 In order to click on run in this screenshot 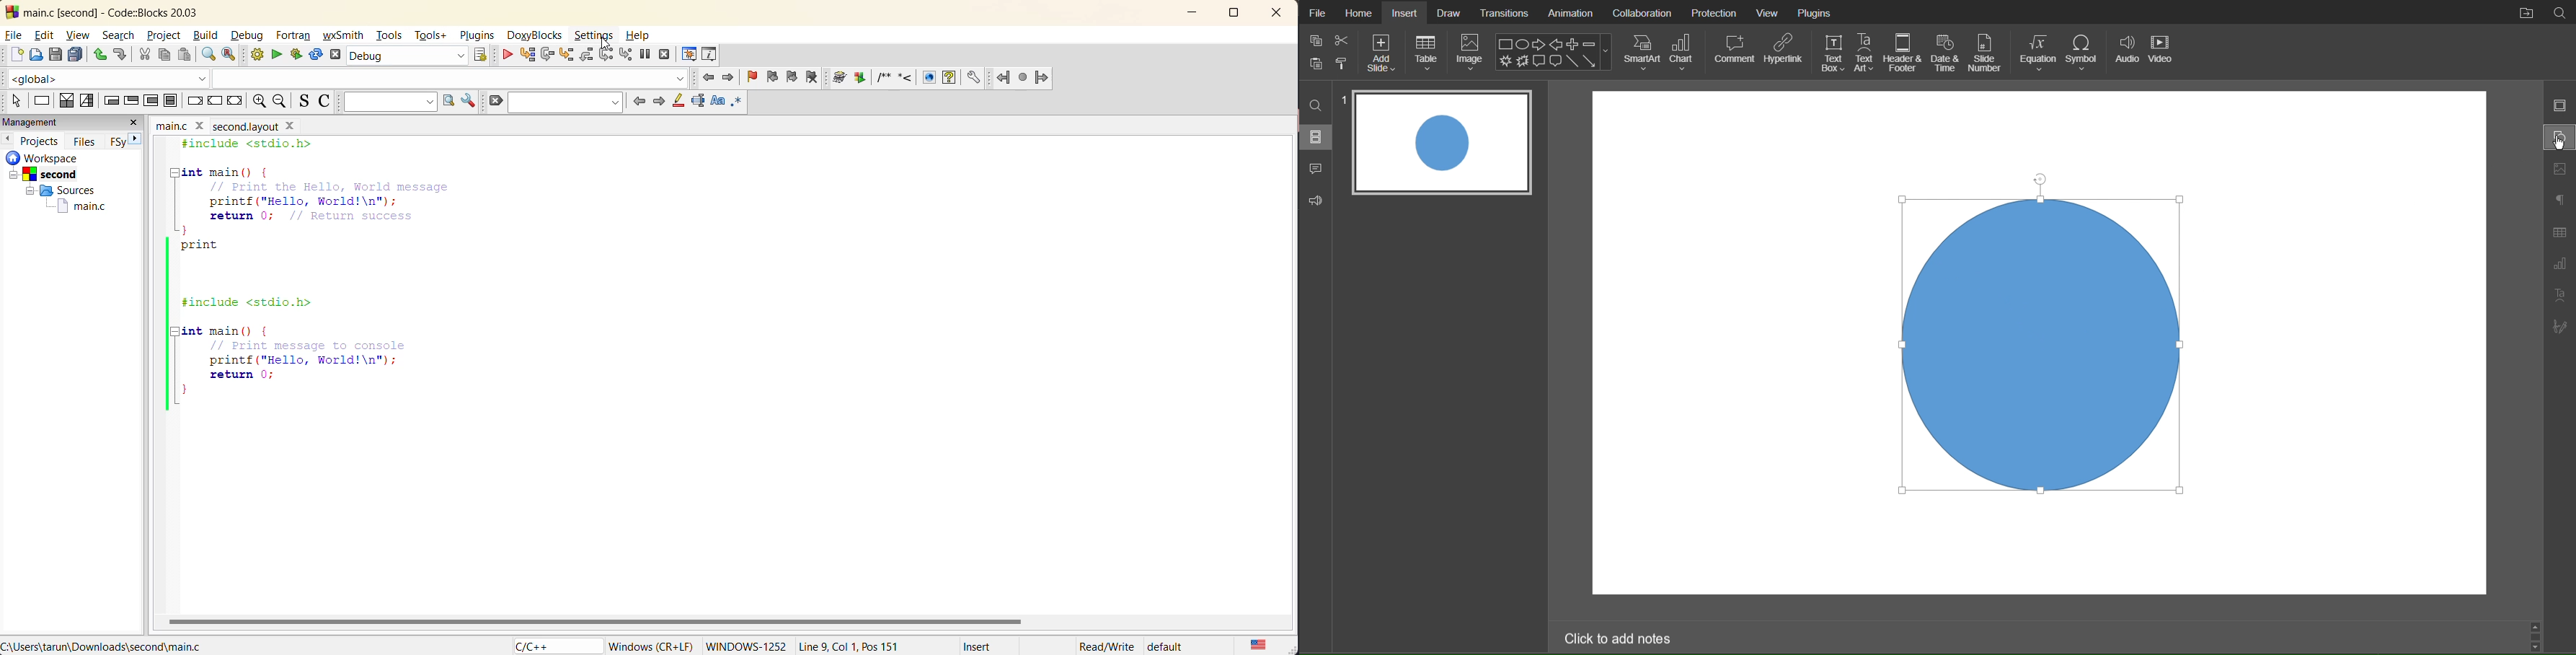, I will do `click(276, 54)`.